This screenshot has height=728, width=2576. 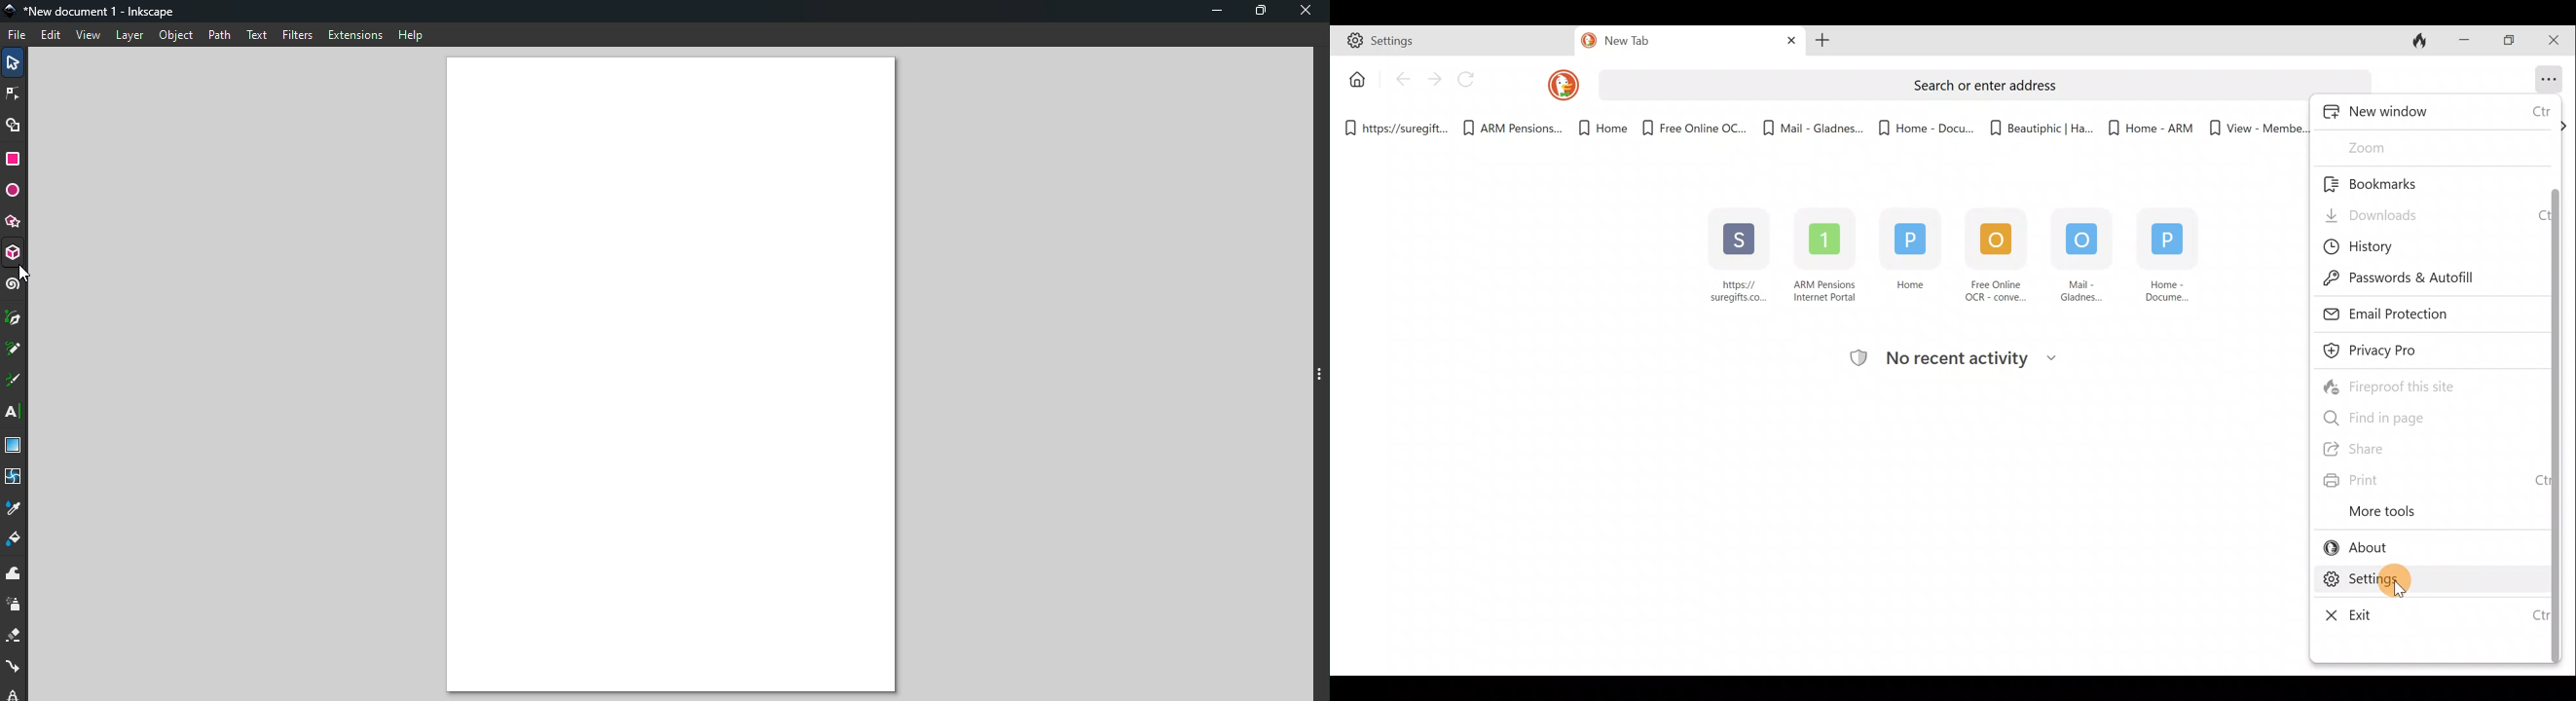 I want to click on new Tab , so click(x=1689, y=41).